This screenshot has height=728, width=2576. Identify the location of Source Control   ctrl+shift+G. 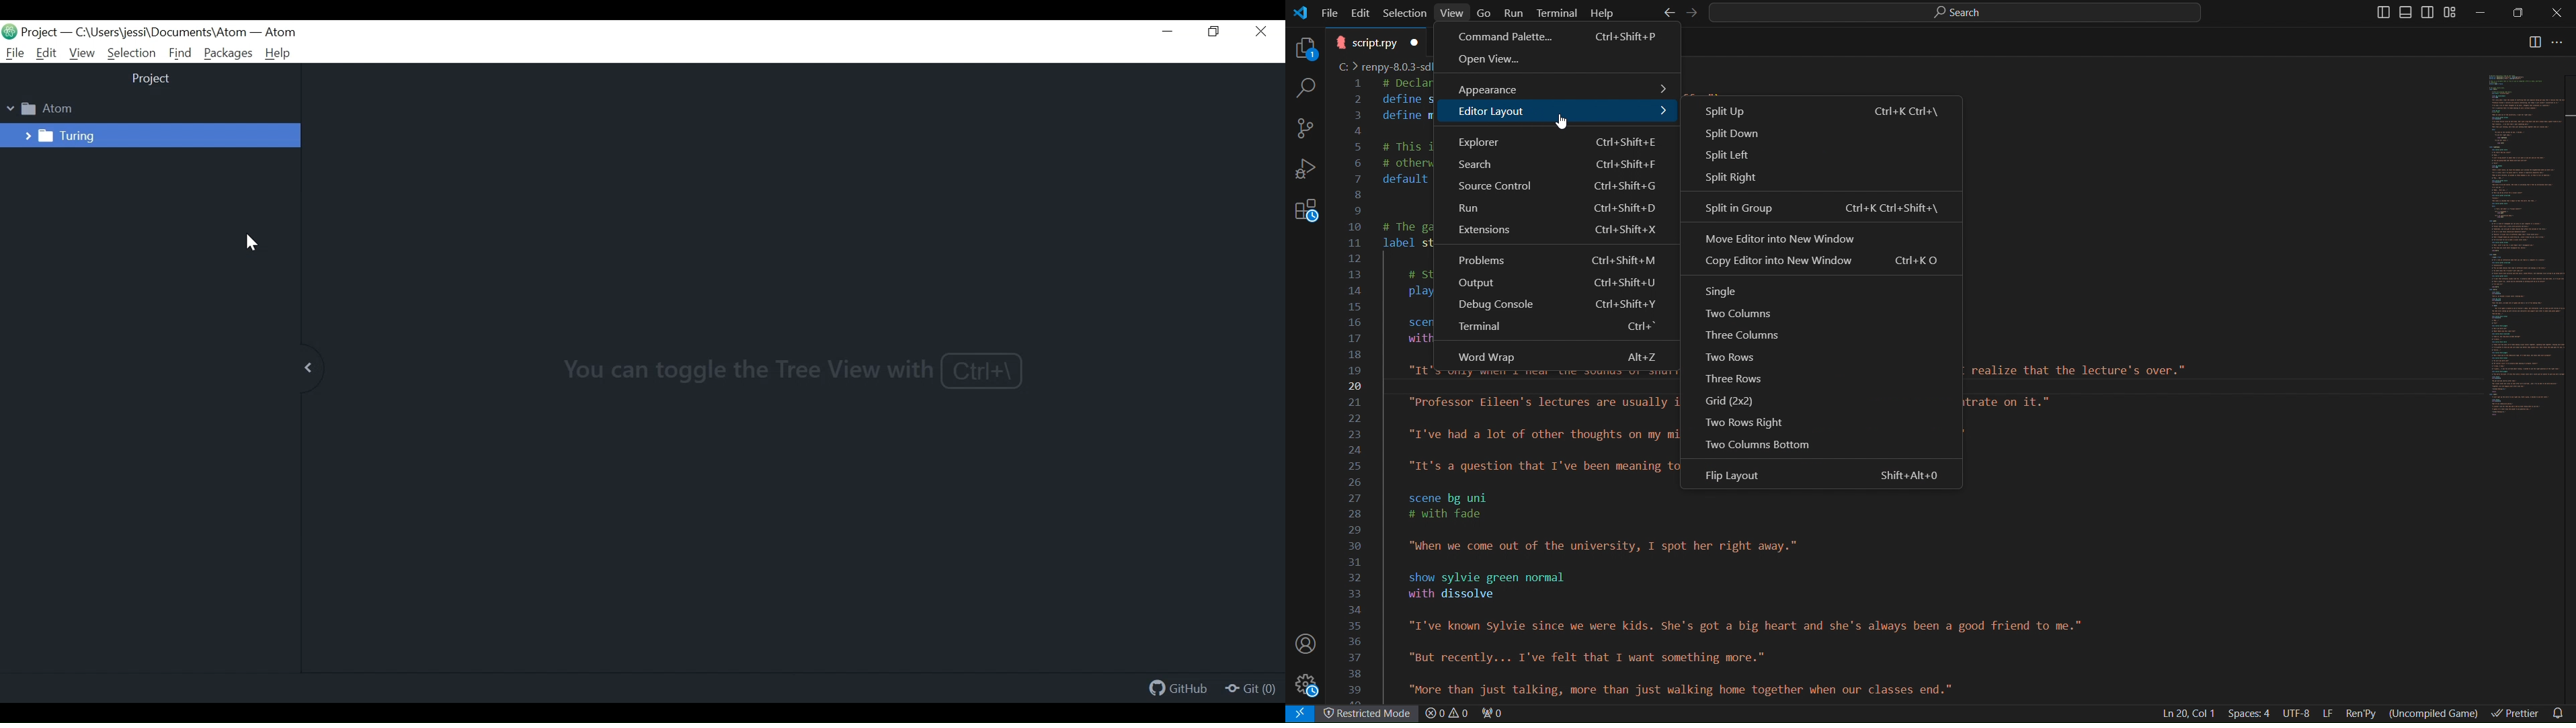
(1554, 188).